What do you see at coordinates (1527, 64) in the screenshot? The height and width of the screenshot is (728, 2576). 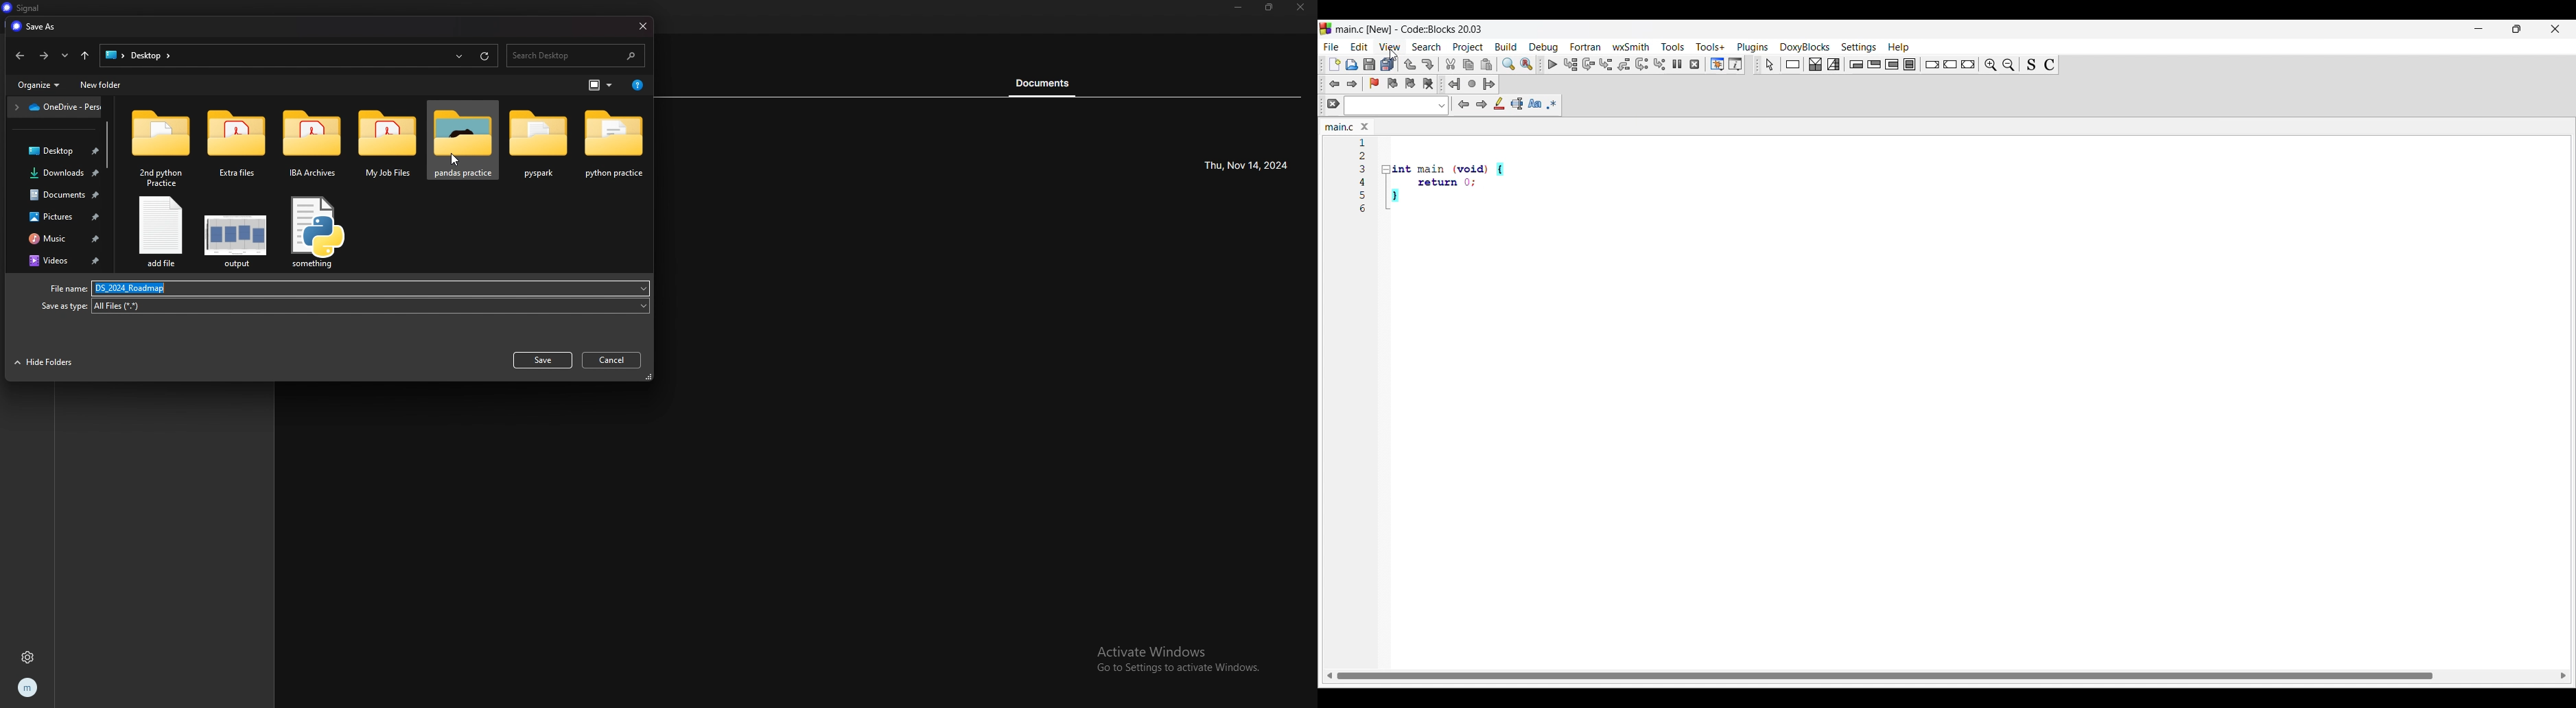 I see `Replace` at bounding box center [1527, 64].